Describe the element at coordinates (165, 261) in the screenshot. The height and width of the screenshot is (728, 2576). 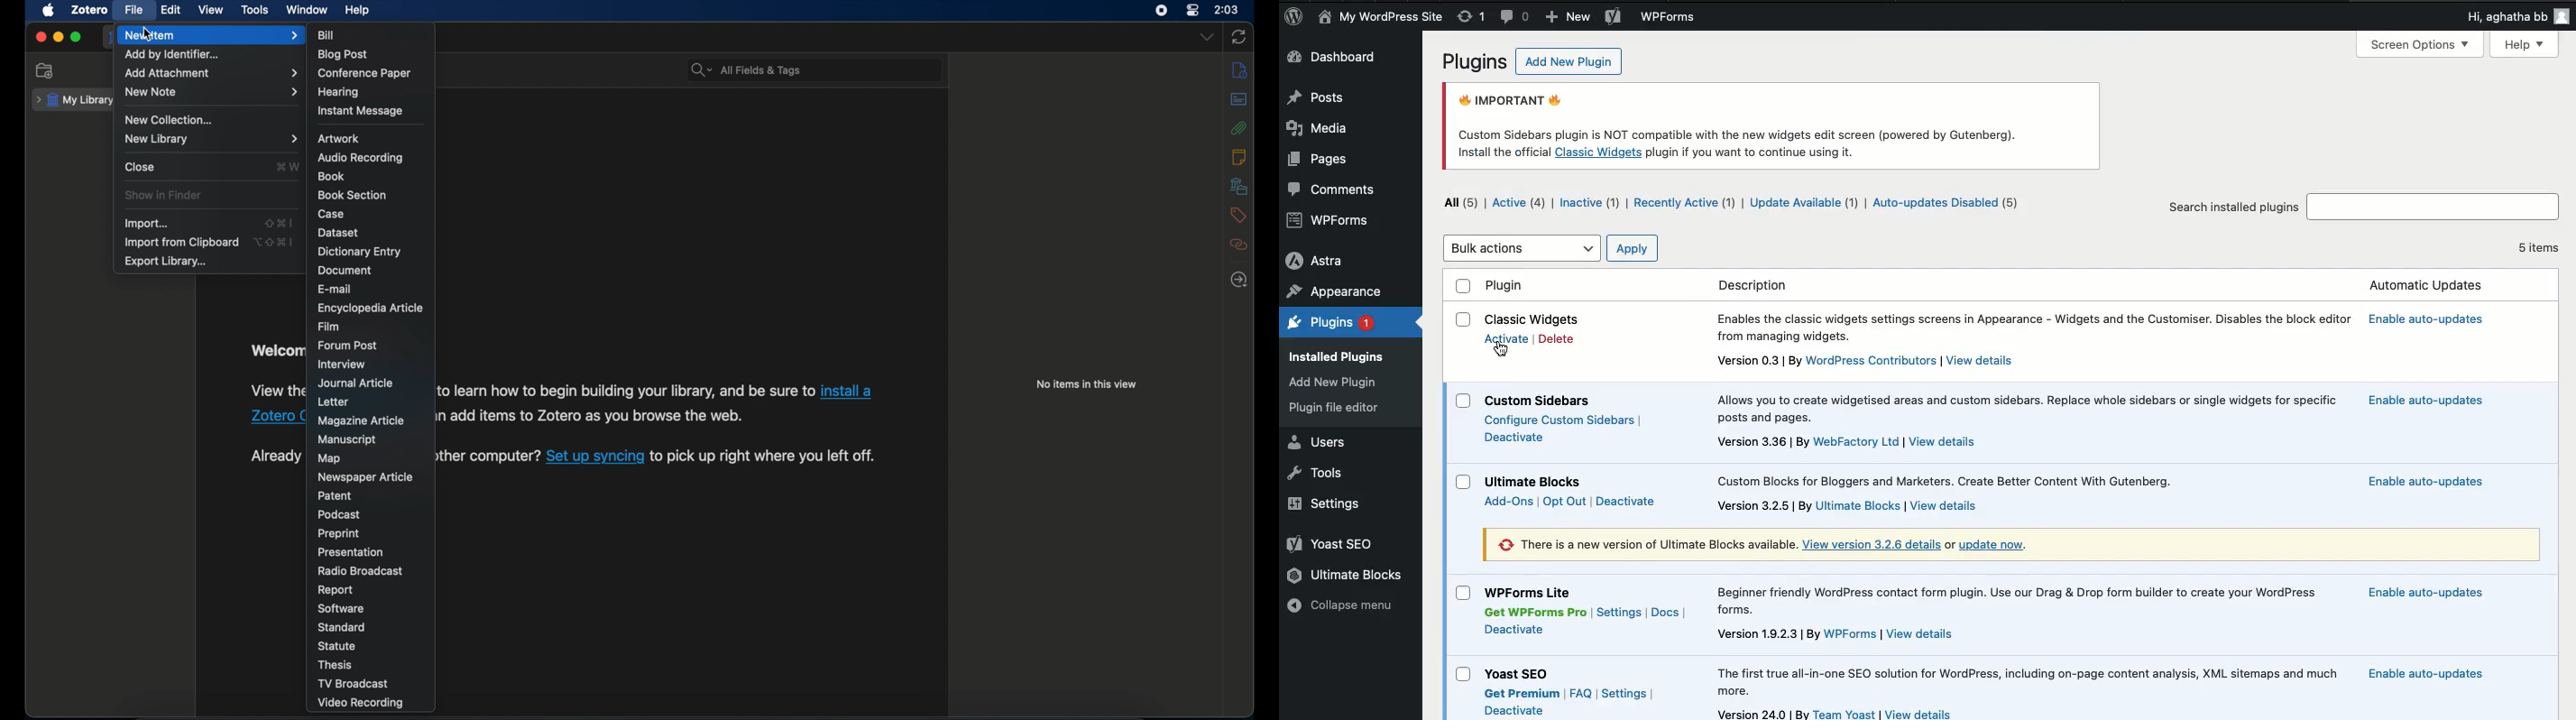
I see `export library` at that location.